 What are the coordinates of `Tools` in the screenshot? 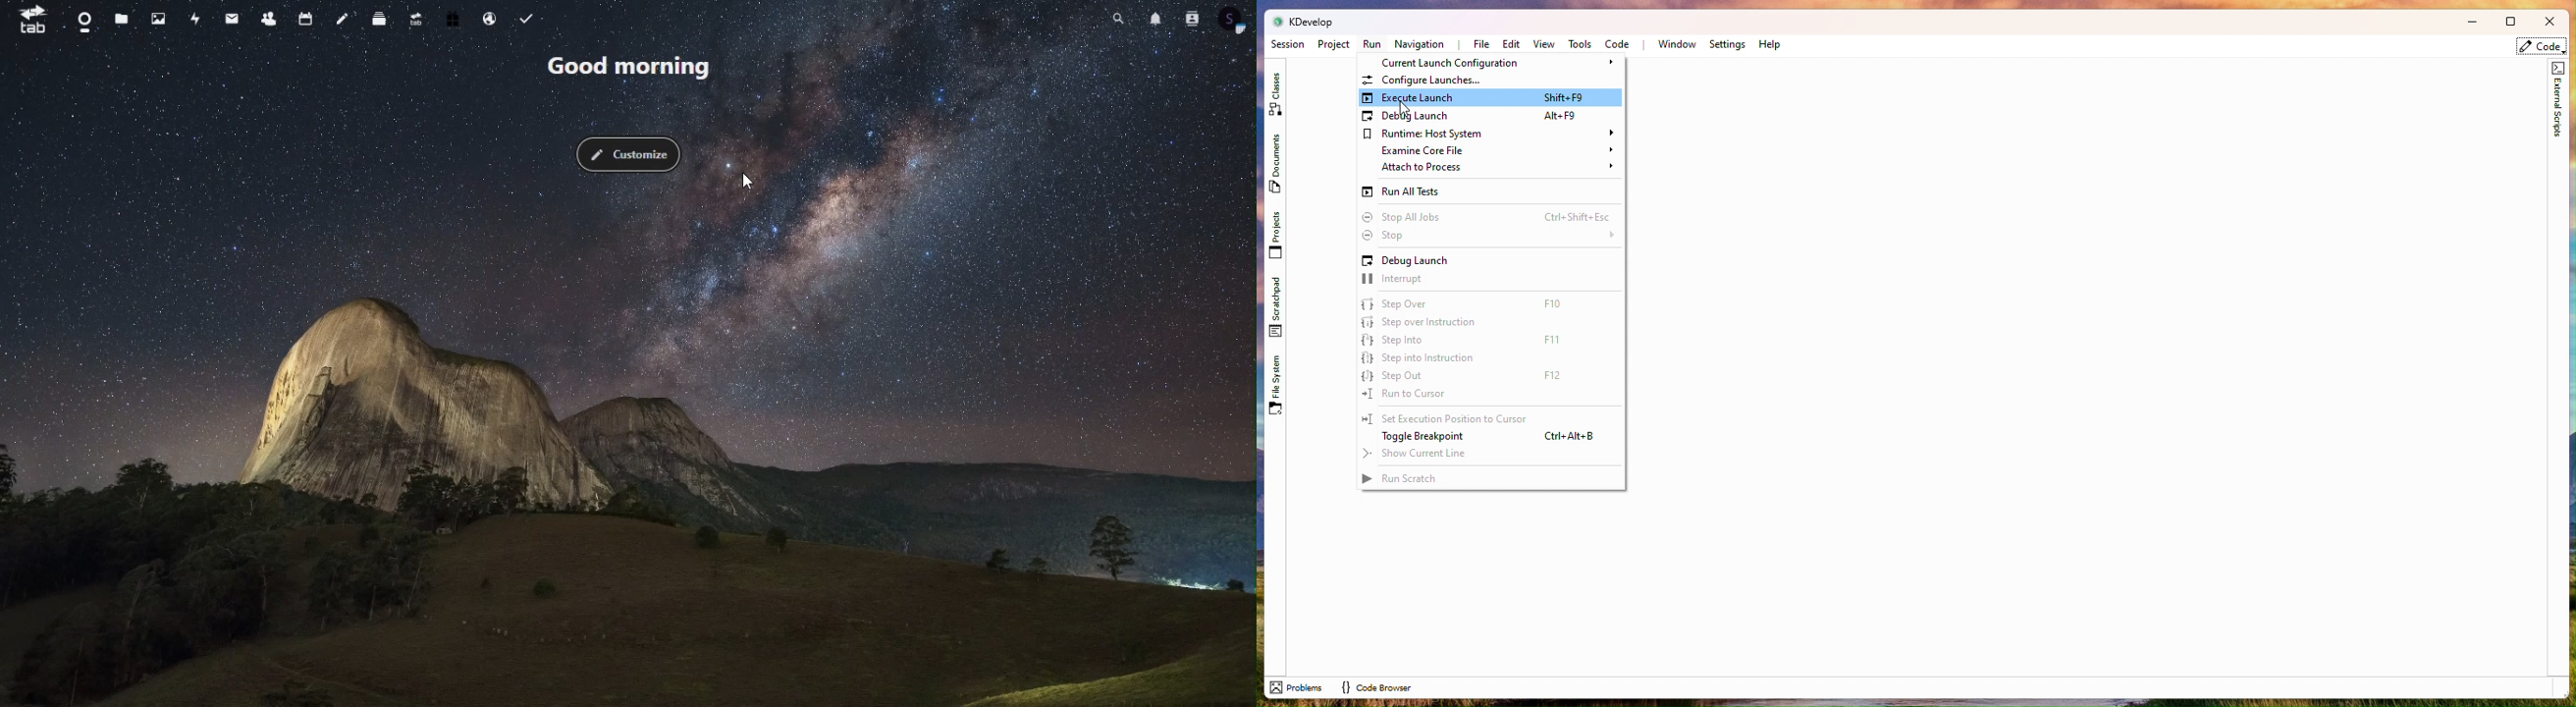 It's located at (1580, 44).